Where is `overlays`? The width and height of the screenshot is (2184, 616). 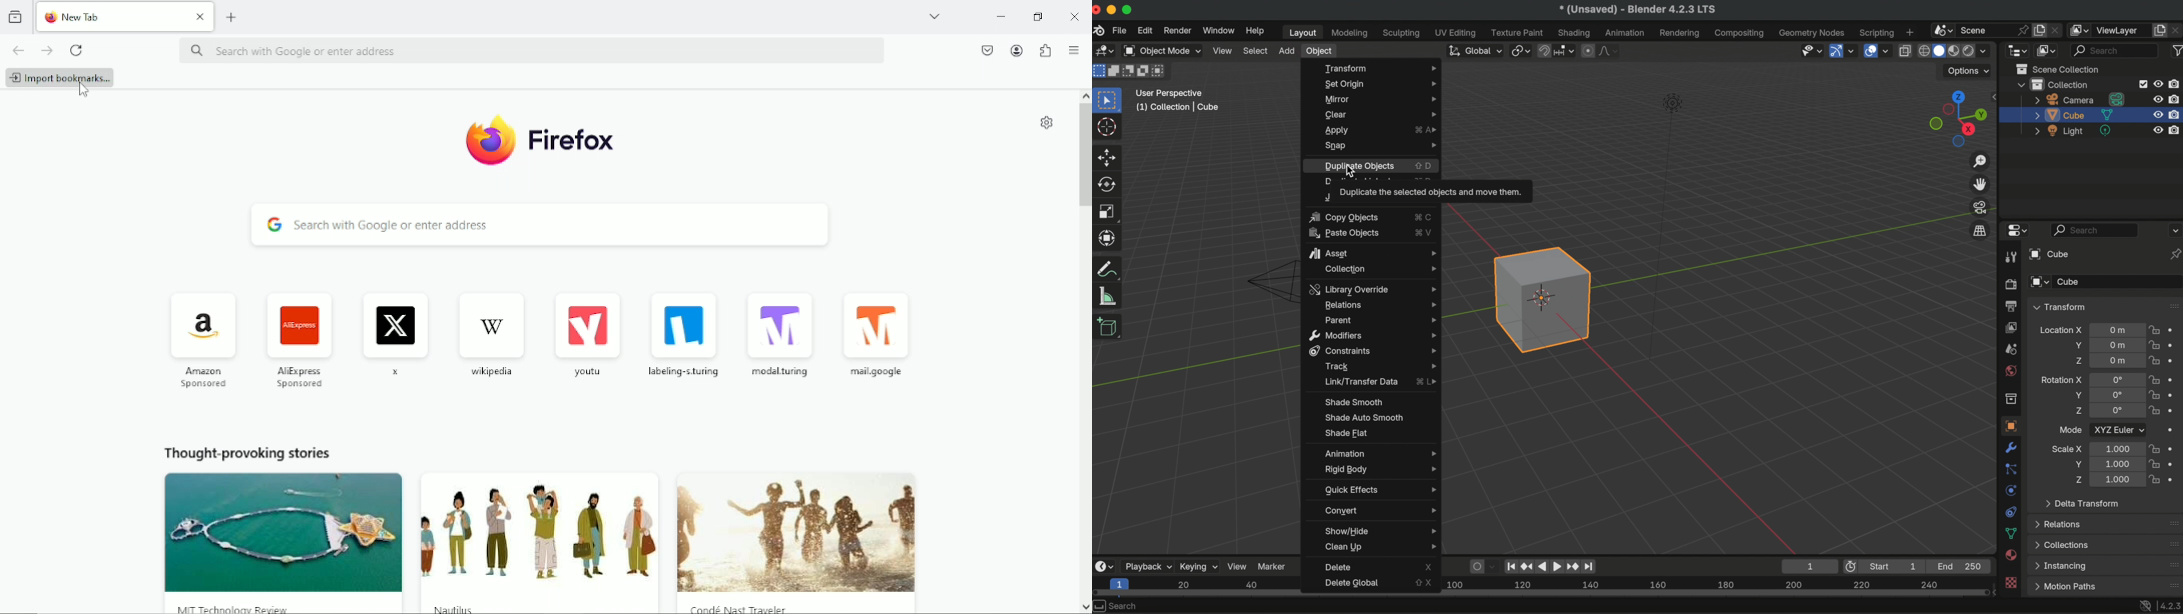
overlays is located at coordinates (1887, 52).